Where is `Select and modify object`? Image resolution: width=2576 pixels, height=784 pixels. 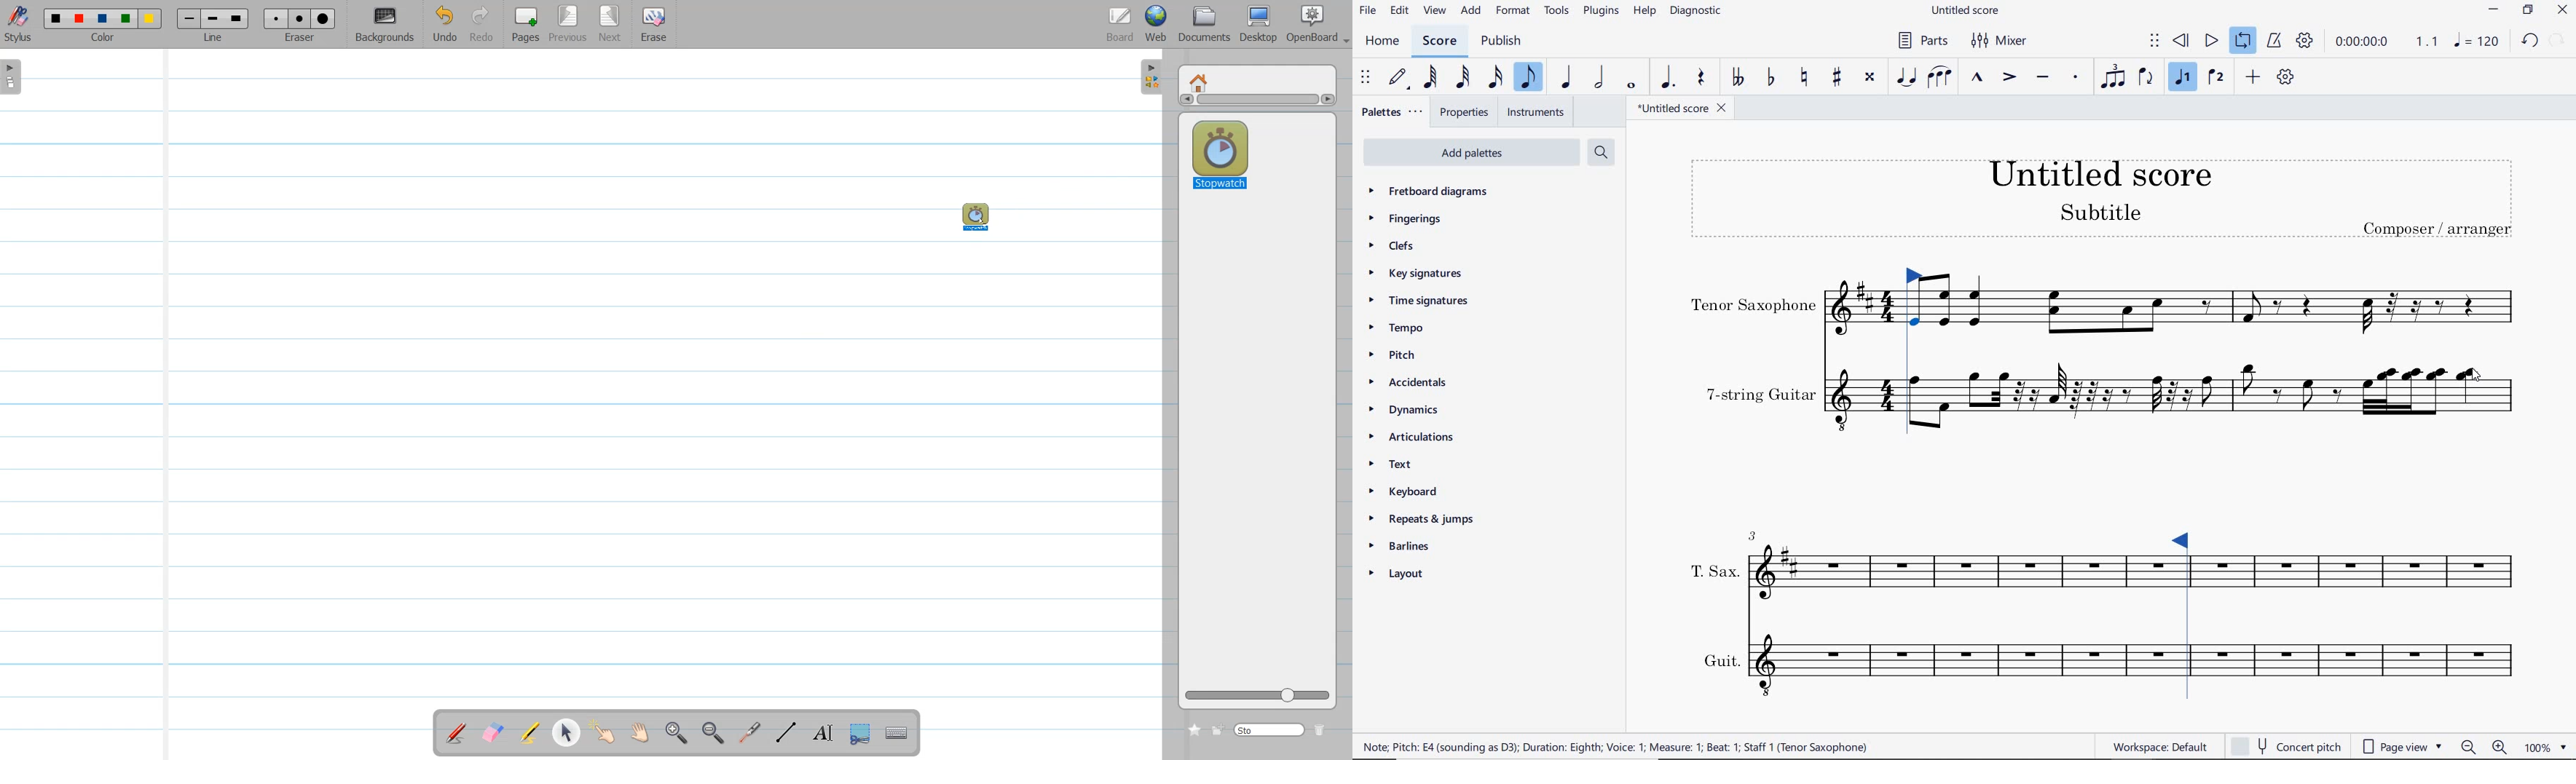
Select and modify object is located at coordinates (566, 733).